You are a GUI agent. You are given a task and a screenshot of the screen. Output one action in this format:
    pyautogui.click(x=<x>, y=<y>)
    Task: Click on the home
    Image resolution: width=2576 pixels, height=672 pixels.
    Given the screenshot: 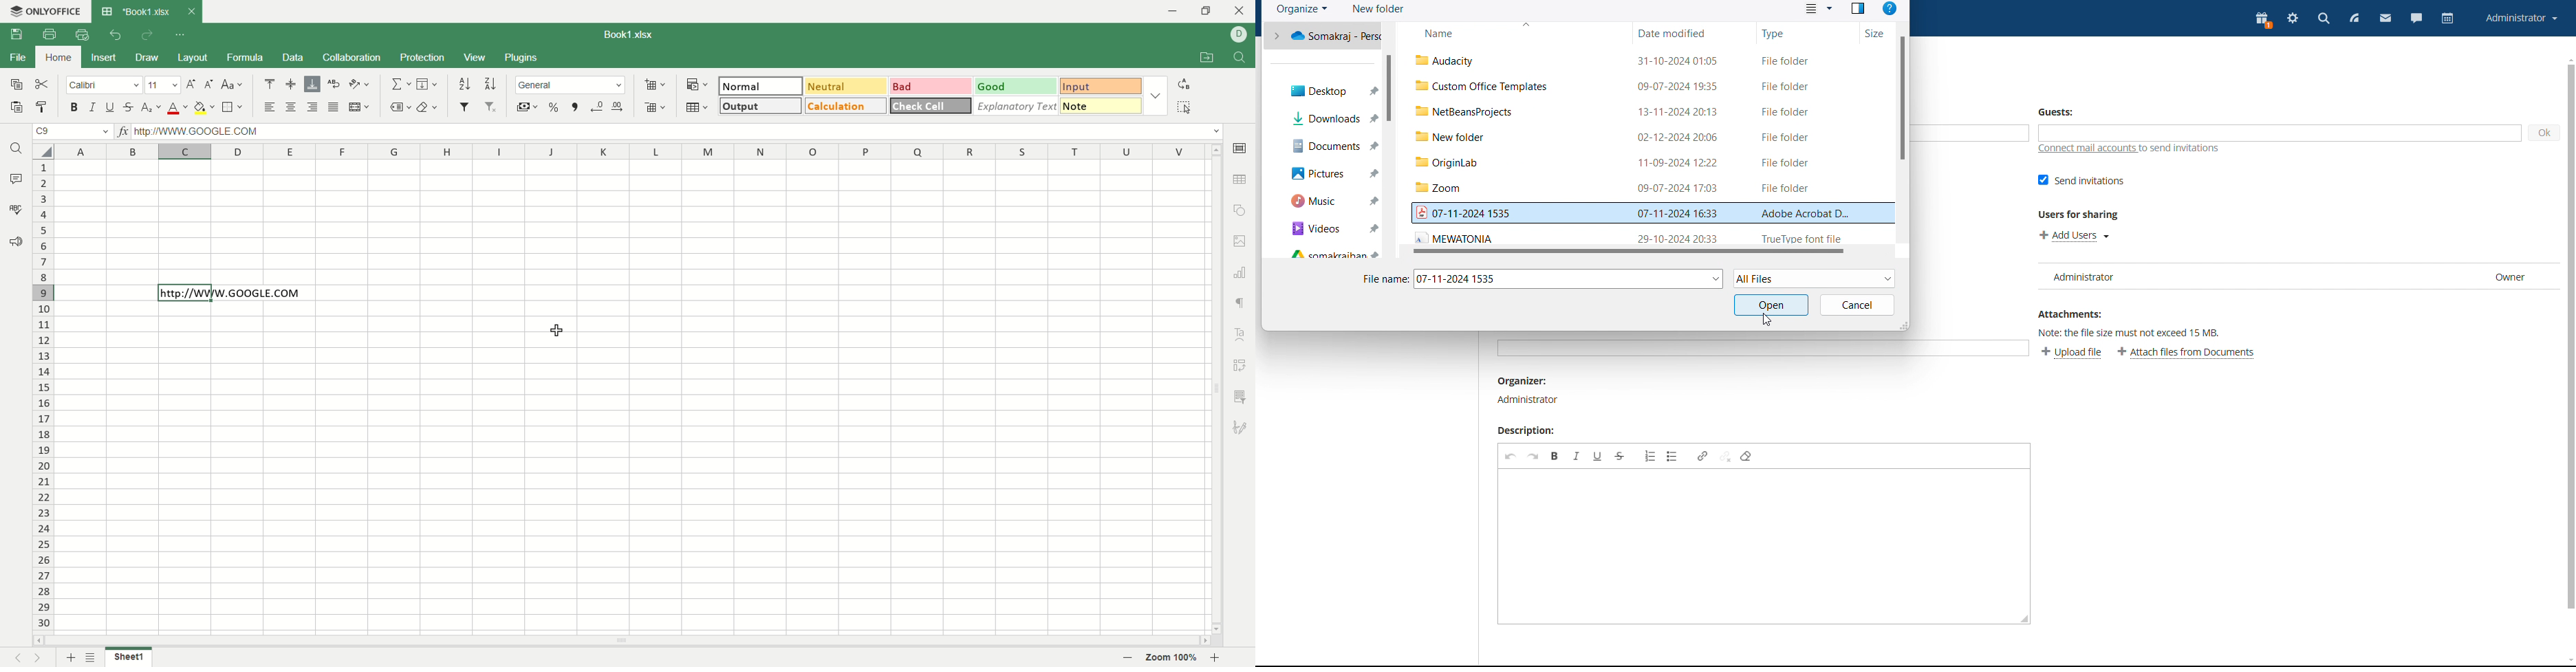 What is the action you would take?
    pyautogui.click(x=56, y=57)
    